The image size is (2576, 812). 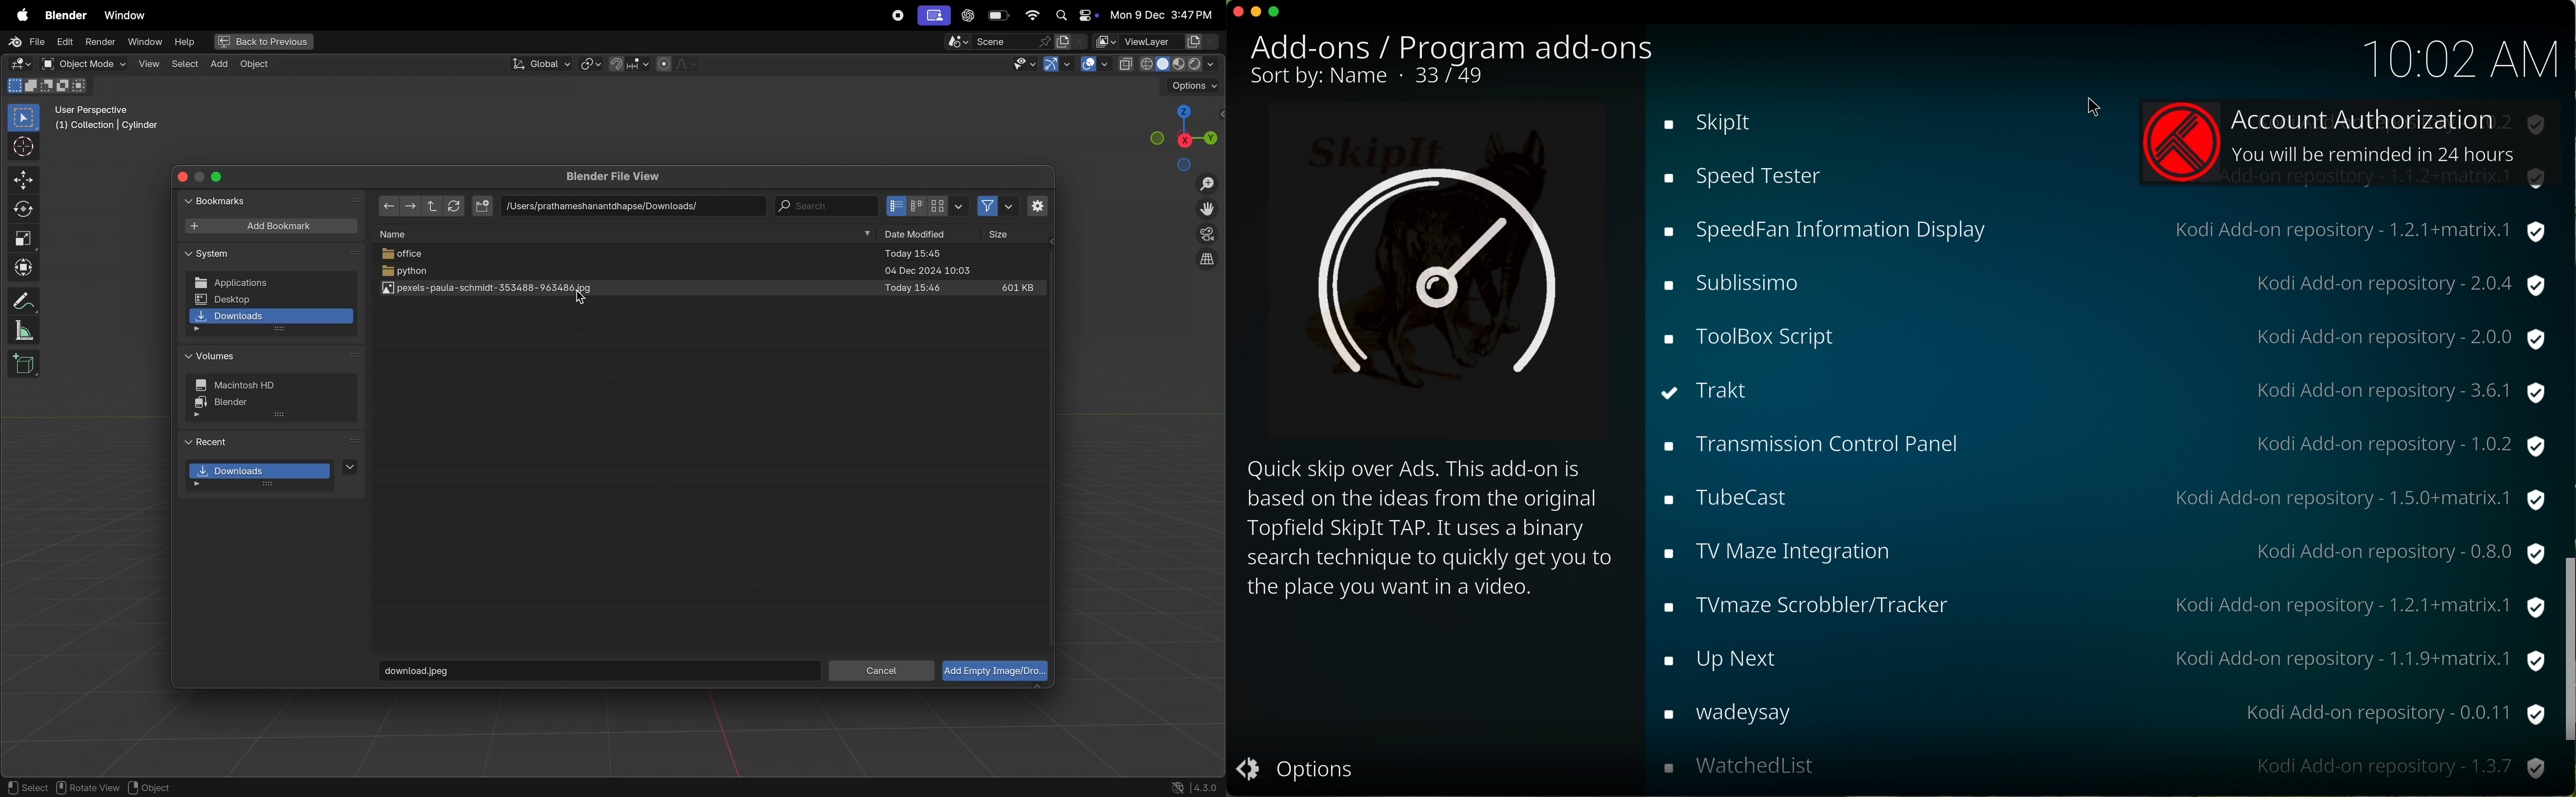 What do you see at coordinates (2101, 287) in the screenshot?
I see `tubecast` at bounding box center [2101, 287].